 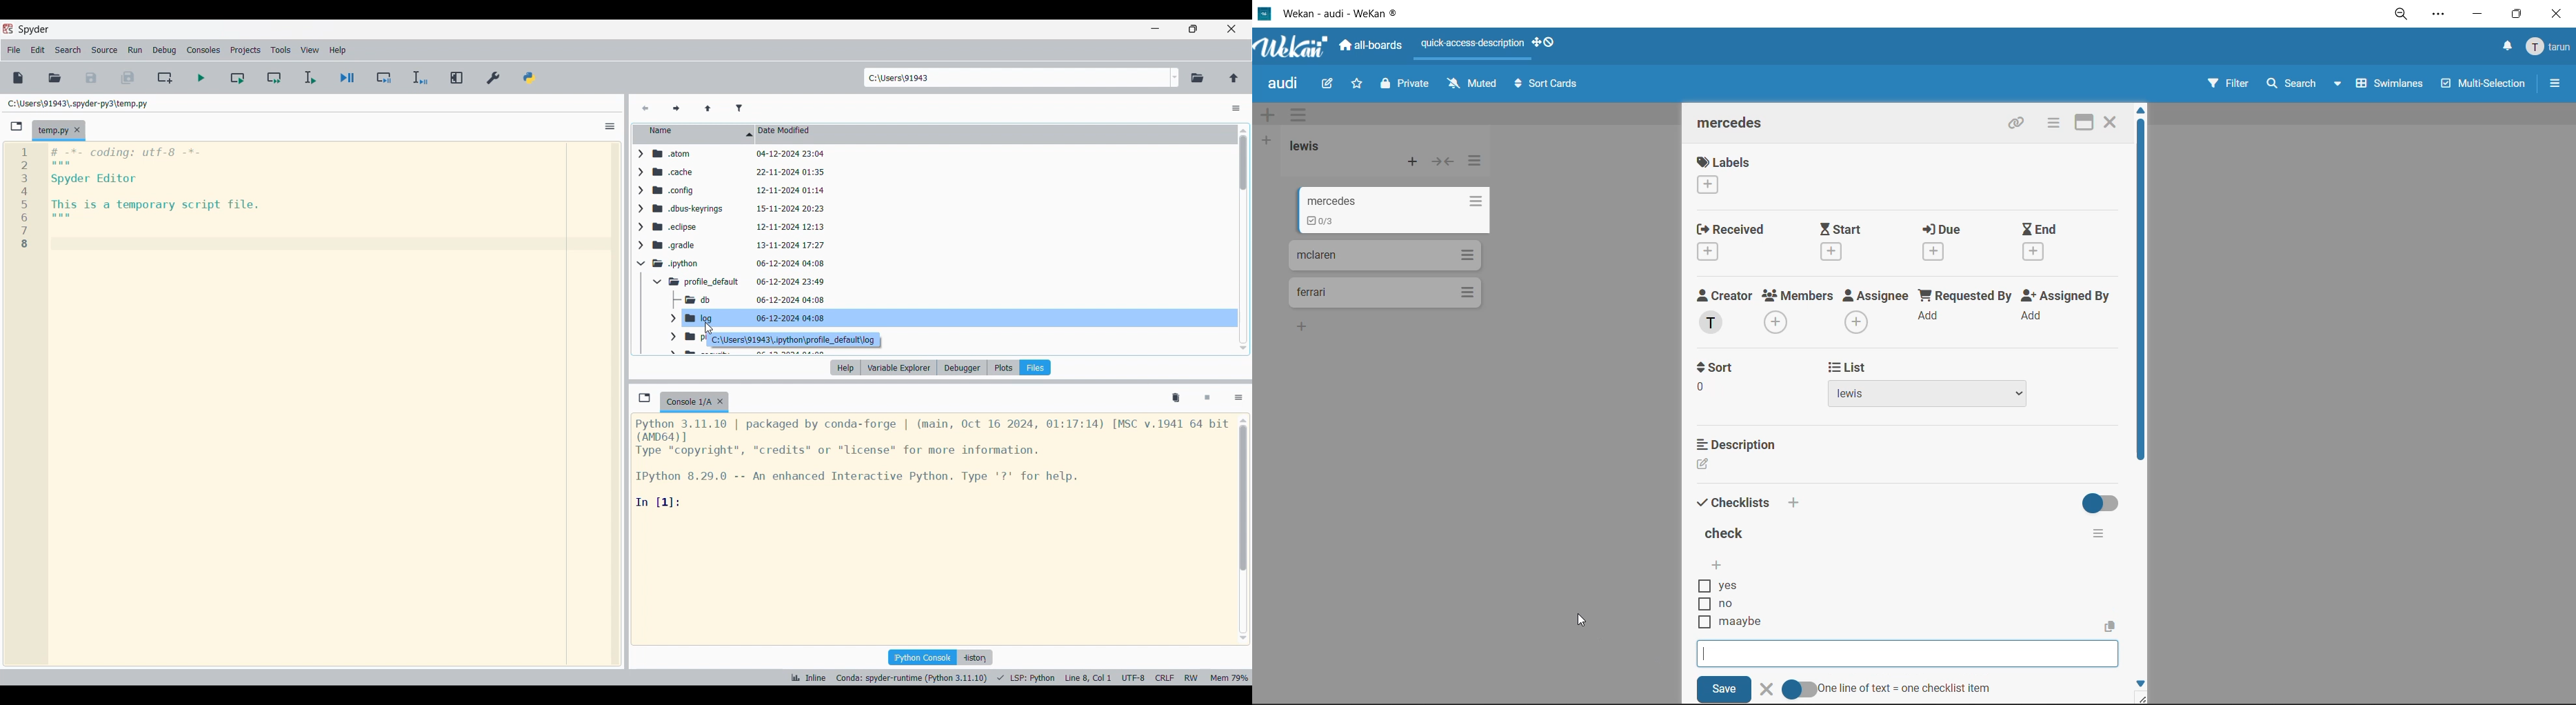 I want to click on search, so click(x=2306, y=83).